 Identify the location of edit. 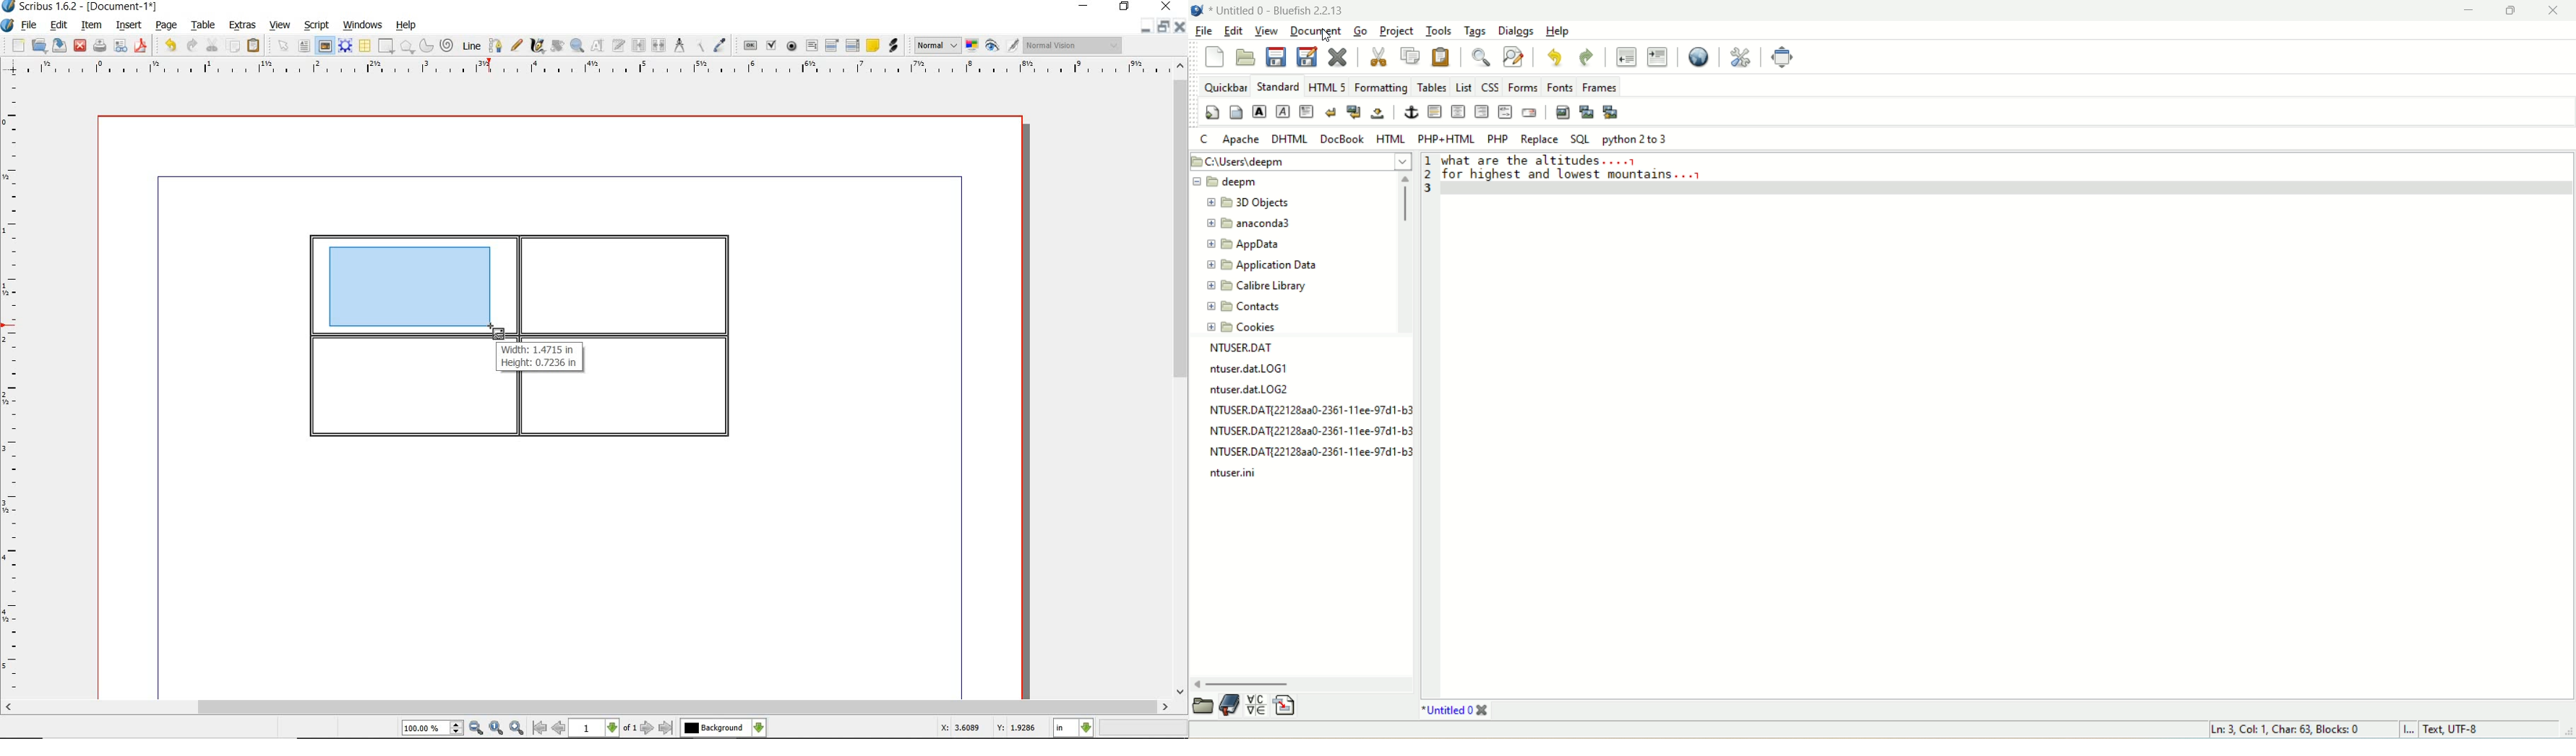
(57, 25).